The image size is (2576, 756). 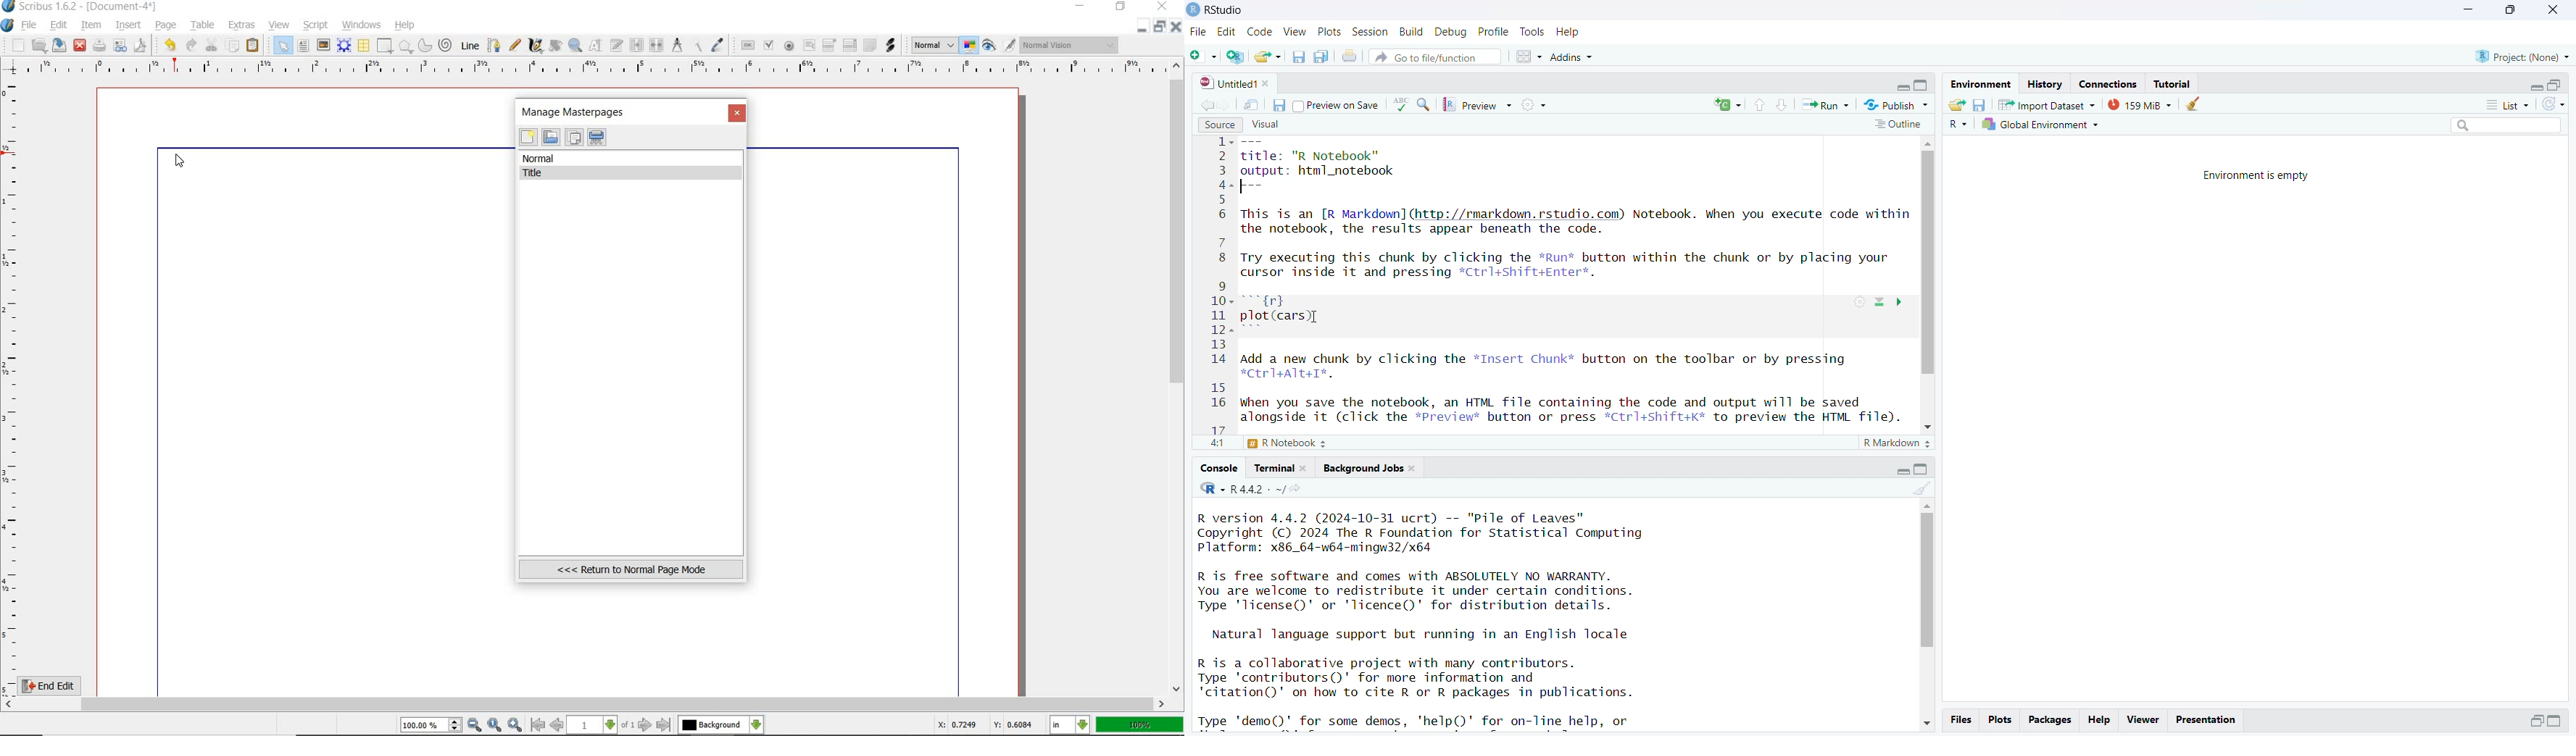 I want to click on save workspace, so click(x=1979, y=104).